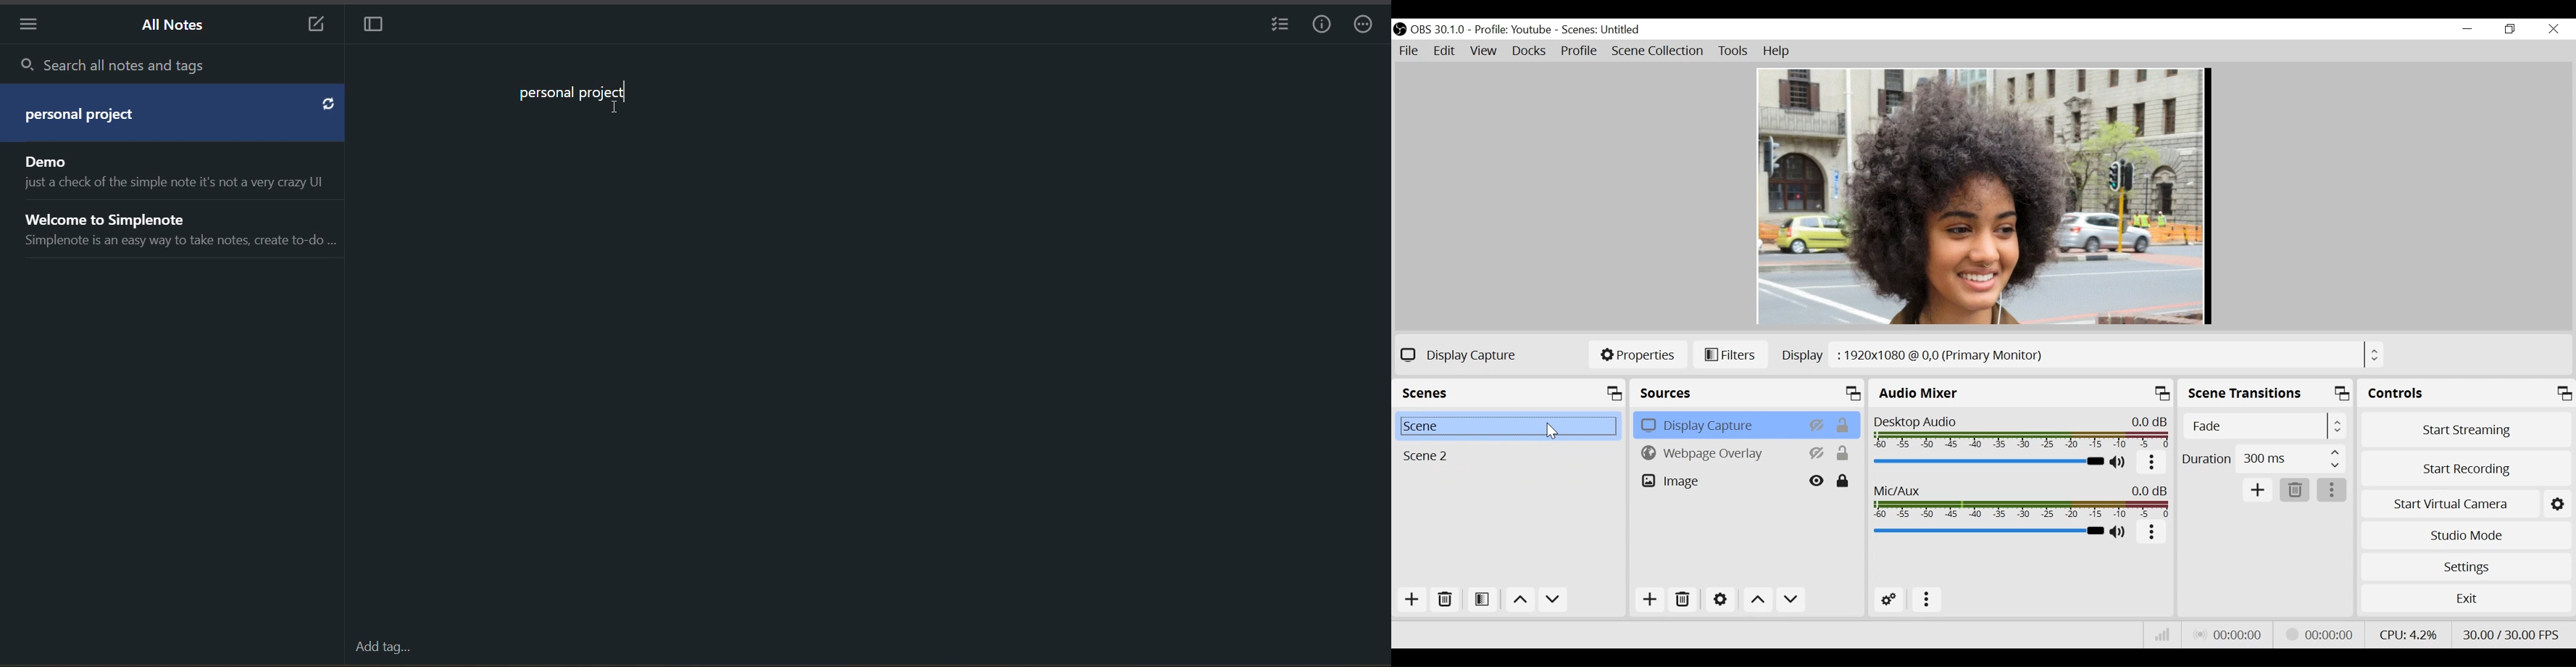  What do you see at coordinates (1579, 52) in the screenshot?
I see `Profile` at bounding box center [1579, 52].